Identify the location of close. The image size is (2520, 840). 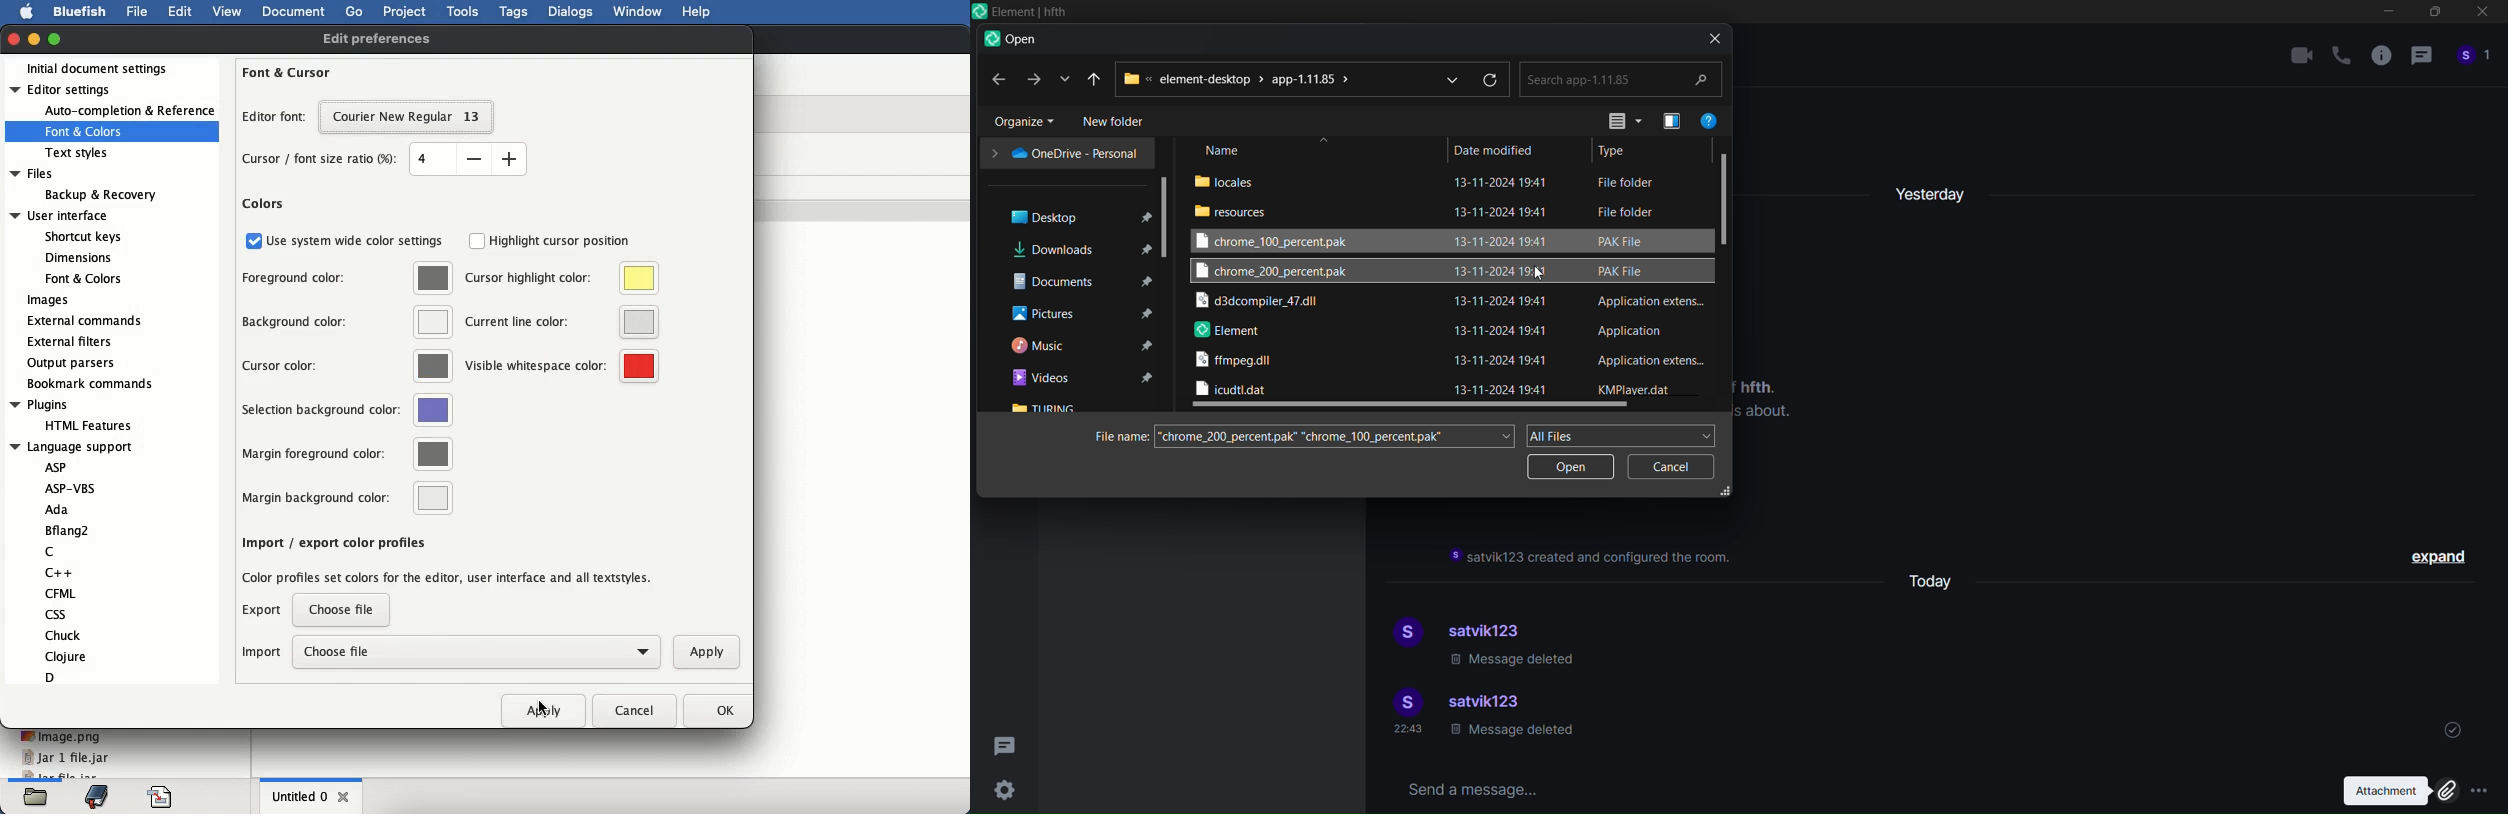
(345, 797).